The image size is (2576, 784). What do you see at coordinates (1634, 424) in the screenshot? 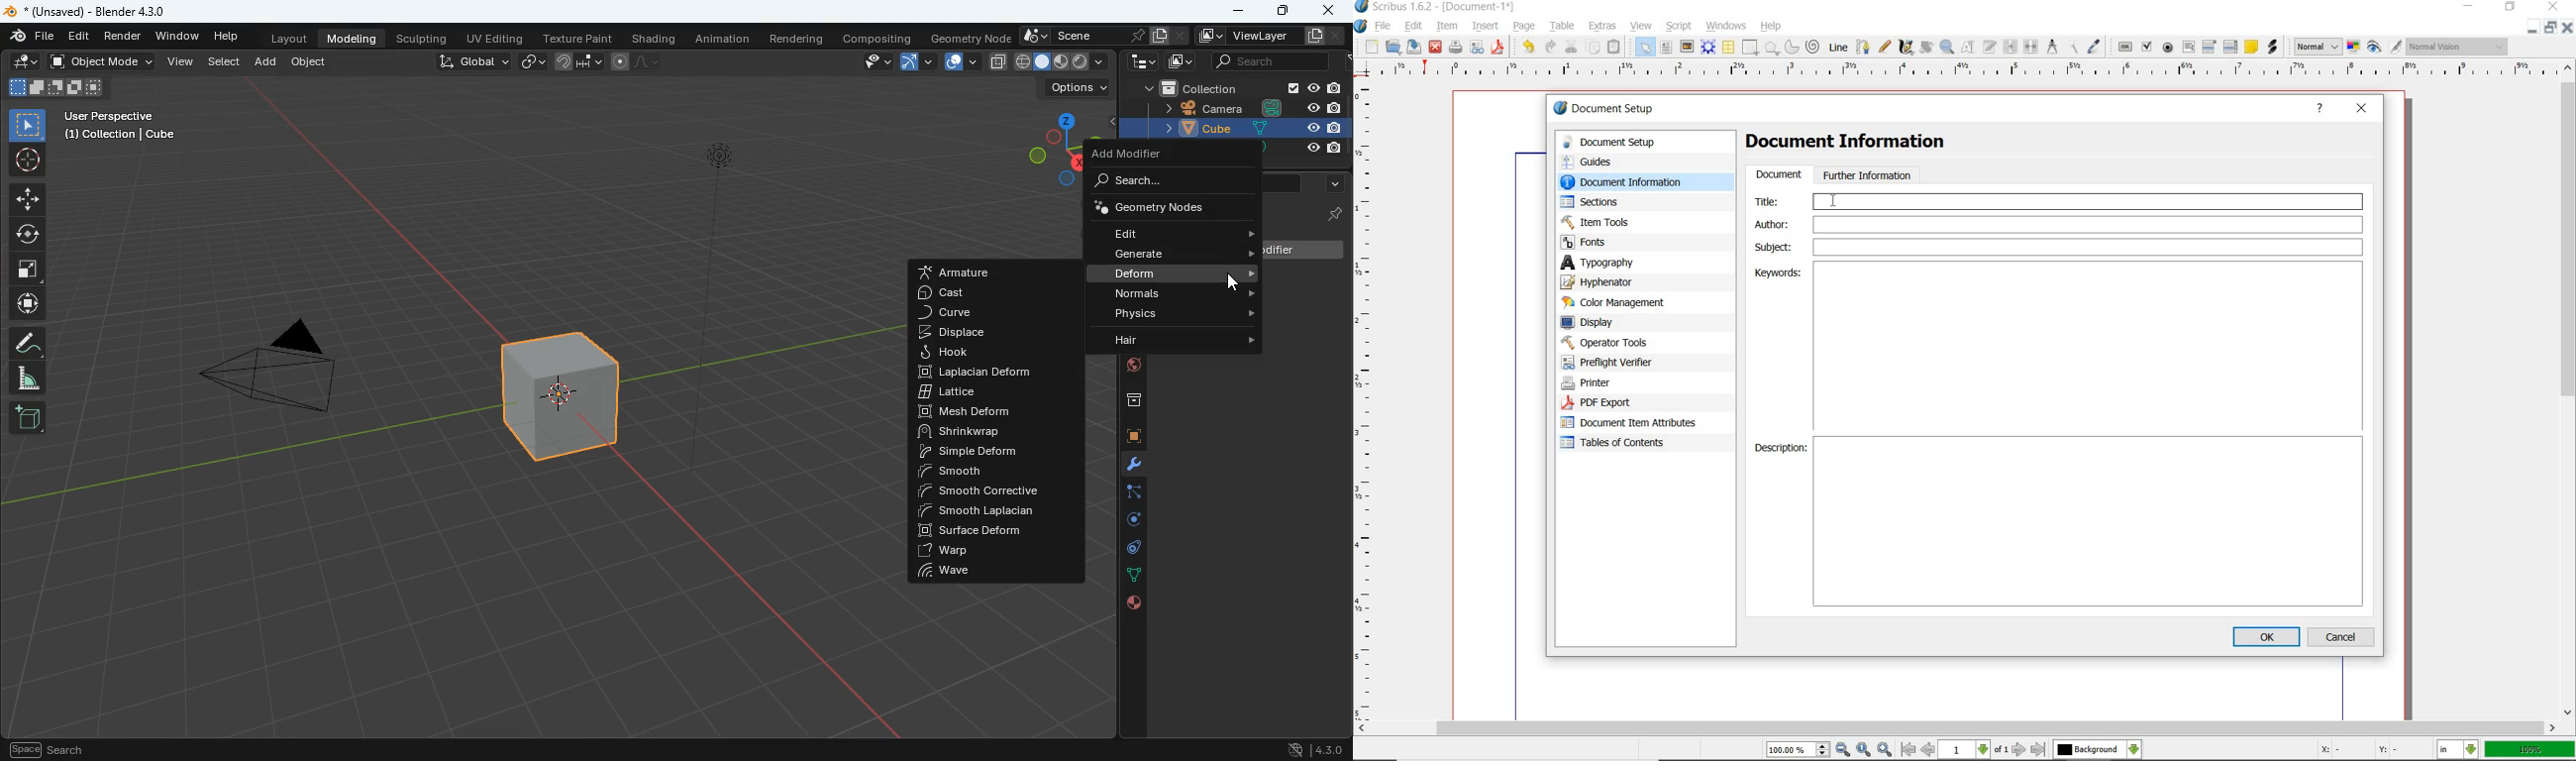
I see `document item attributes` at bounding box center [1634, 424].